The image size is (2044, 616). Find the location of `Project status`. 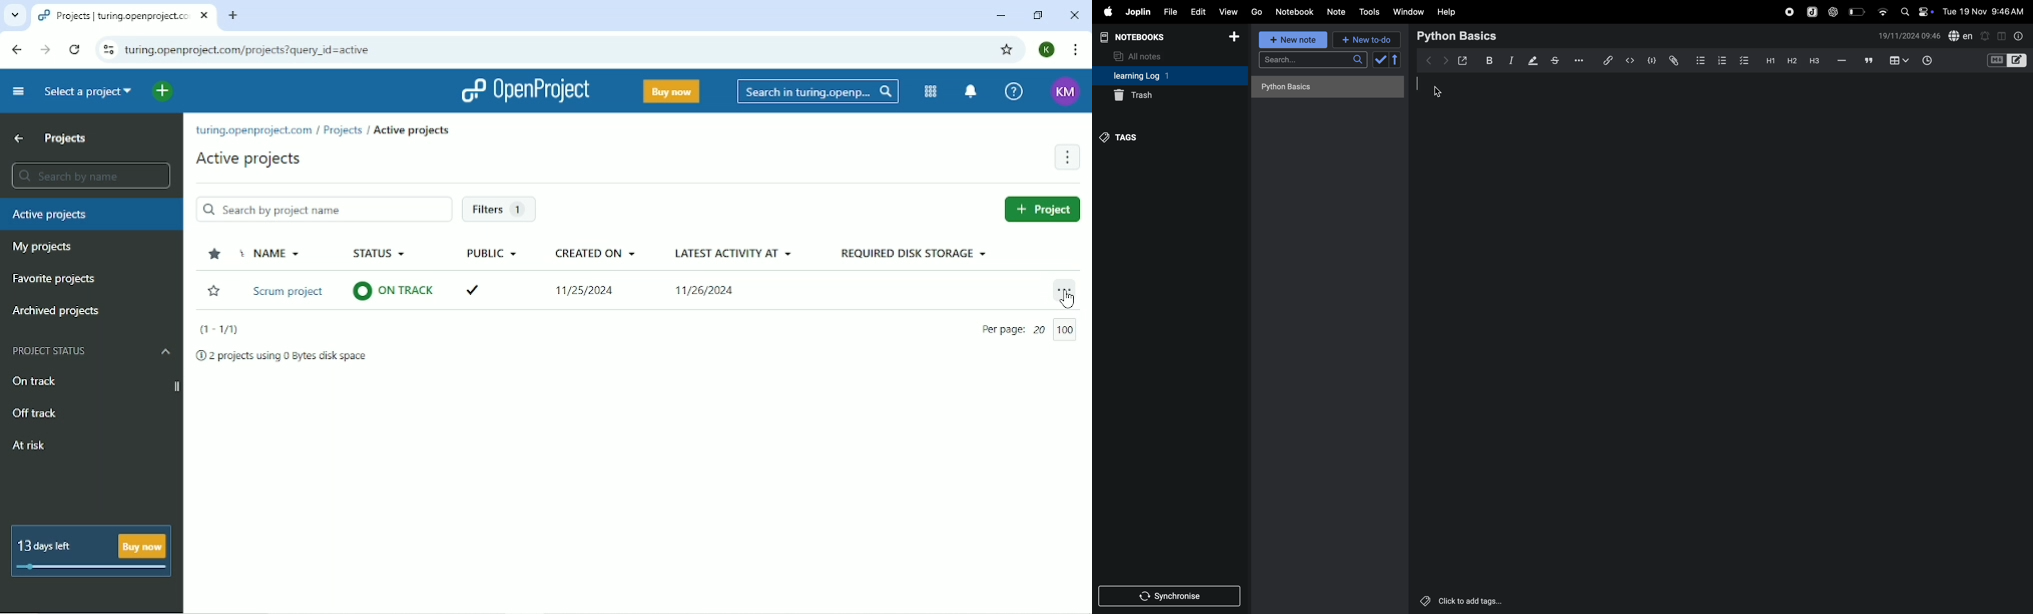

Project status is located at coordinates (92, 351).